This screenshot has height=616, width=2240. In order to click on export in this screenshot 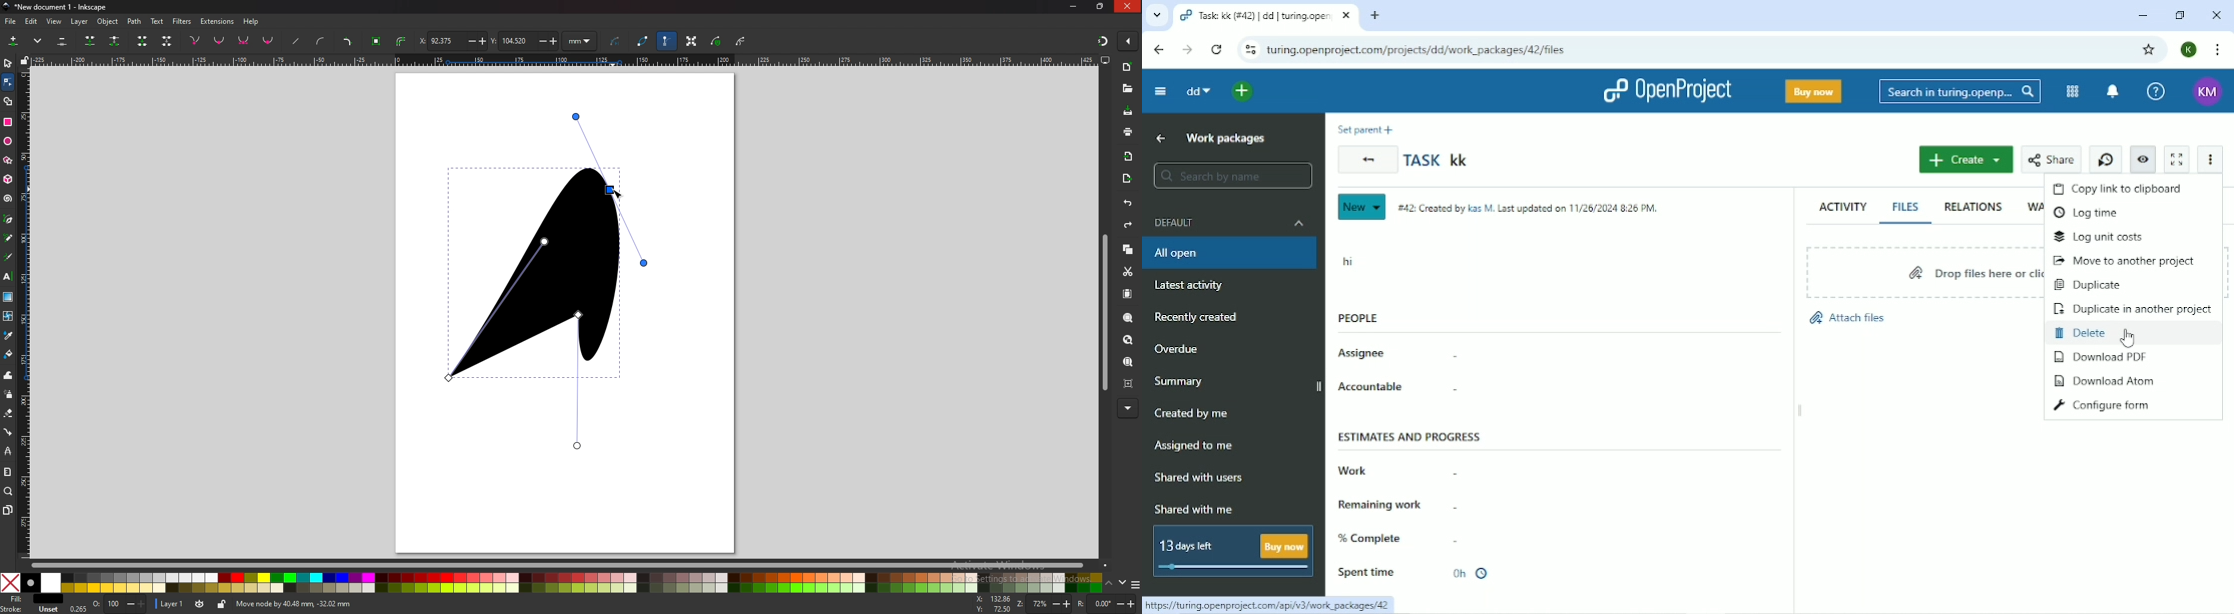, I will do `click(1126, 180)`.